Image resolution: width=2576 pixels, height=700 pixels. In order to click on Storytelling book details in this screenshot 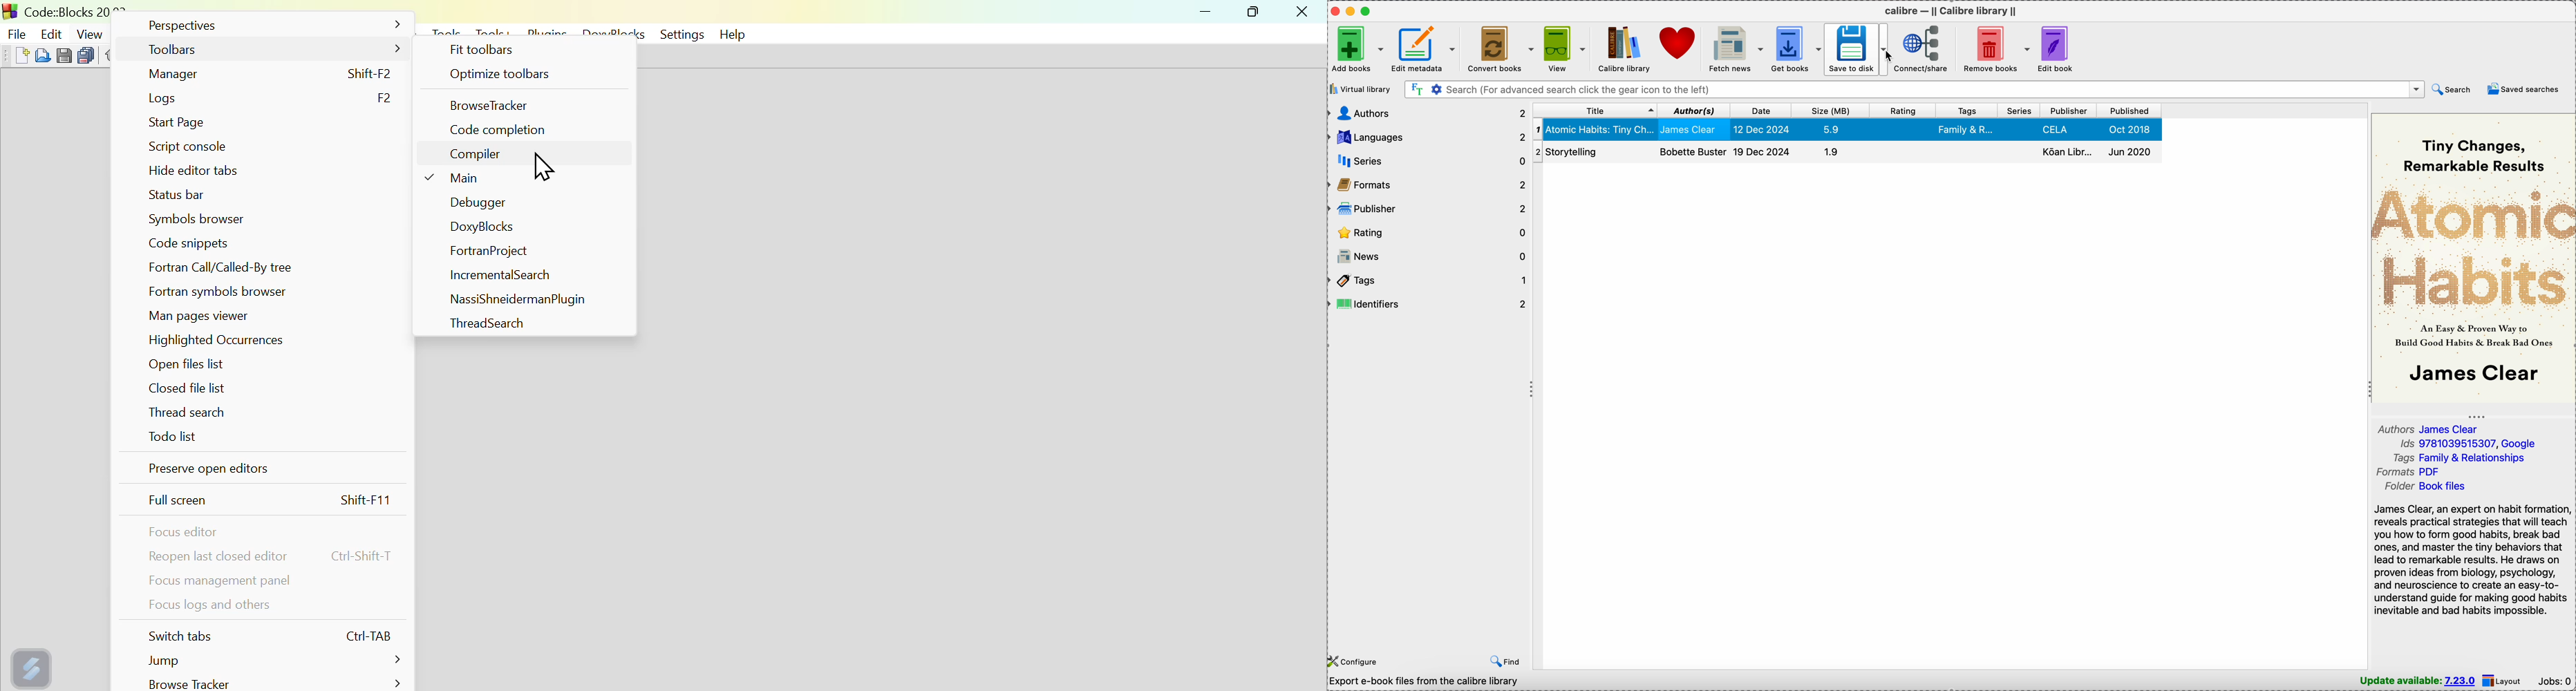, I will do `click(1846, 154)`.